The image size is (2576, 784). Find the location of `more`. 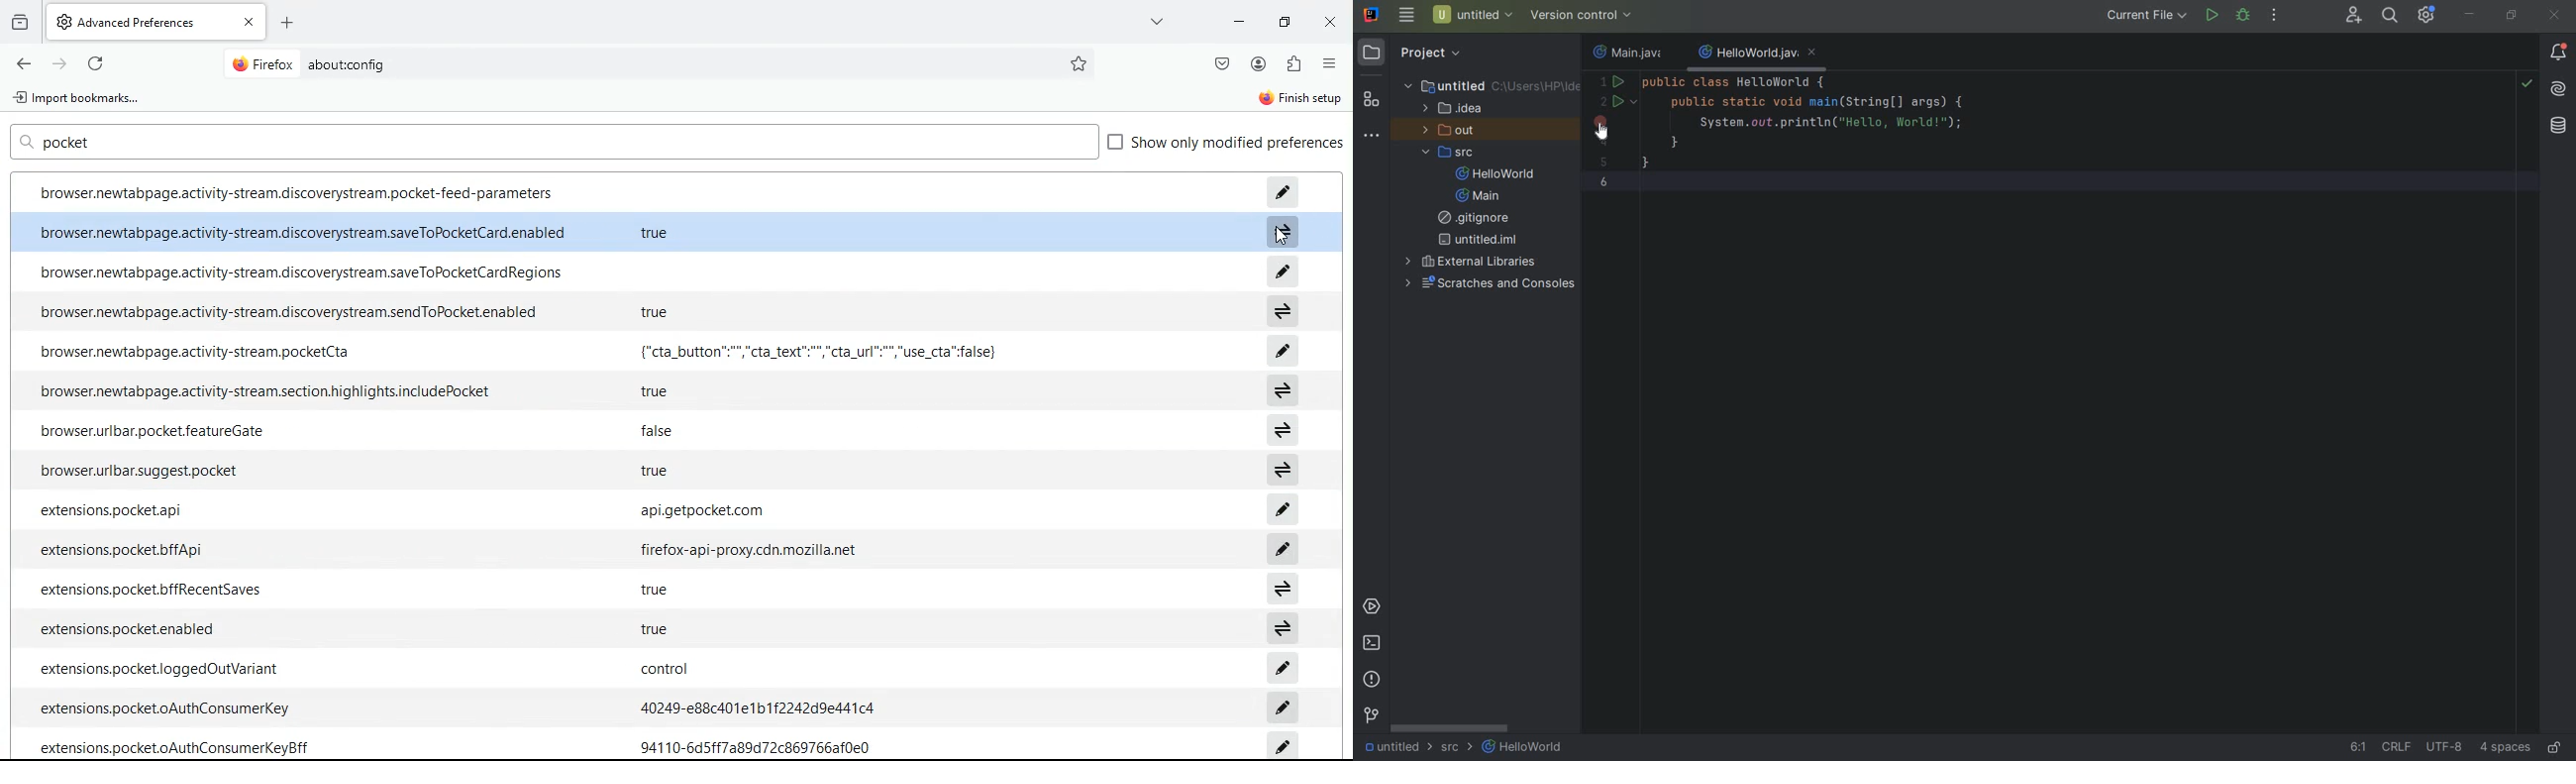

more is located at coordinates (1154, 21).